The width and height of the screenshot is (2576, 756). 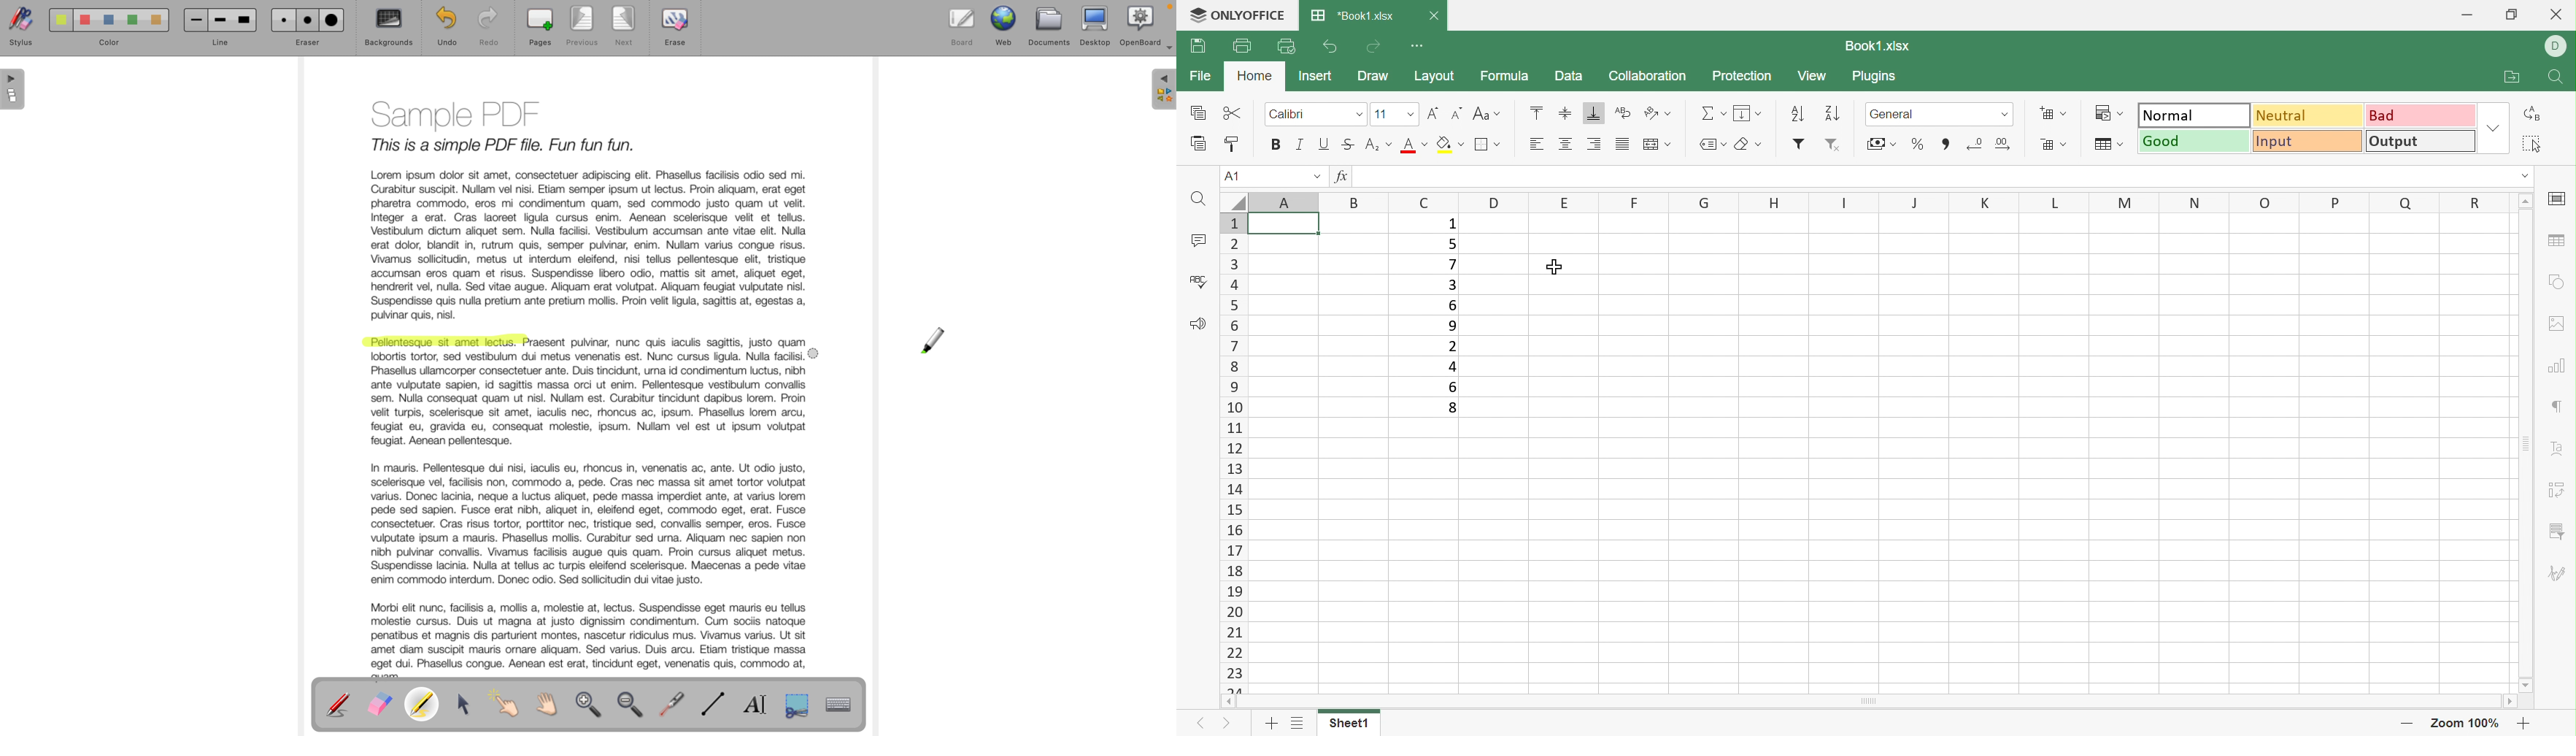 I want to click on Increase decimals, so click(x=2012, y=143).